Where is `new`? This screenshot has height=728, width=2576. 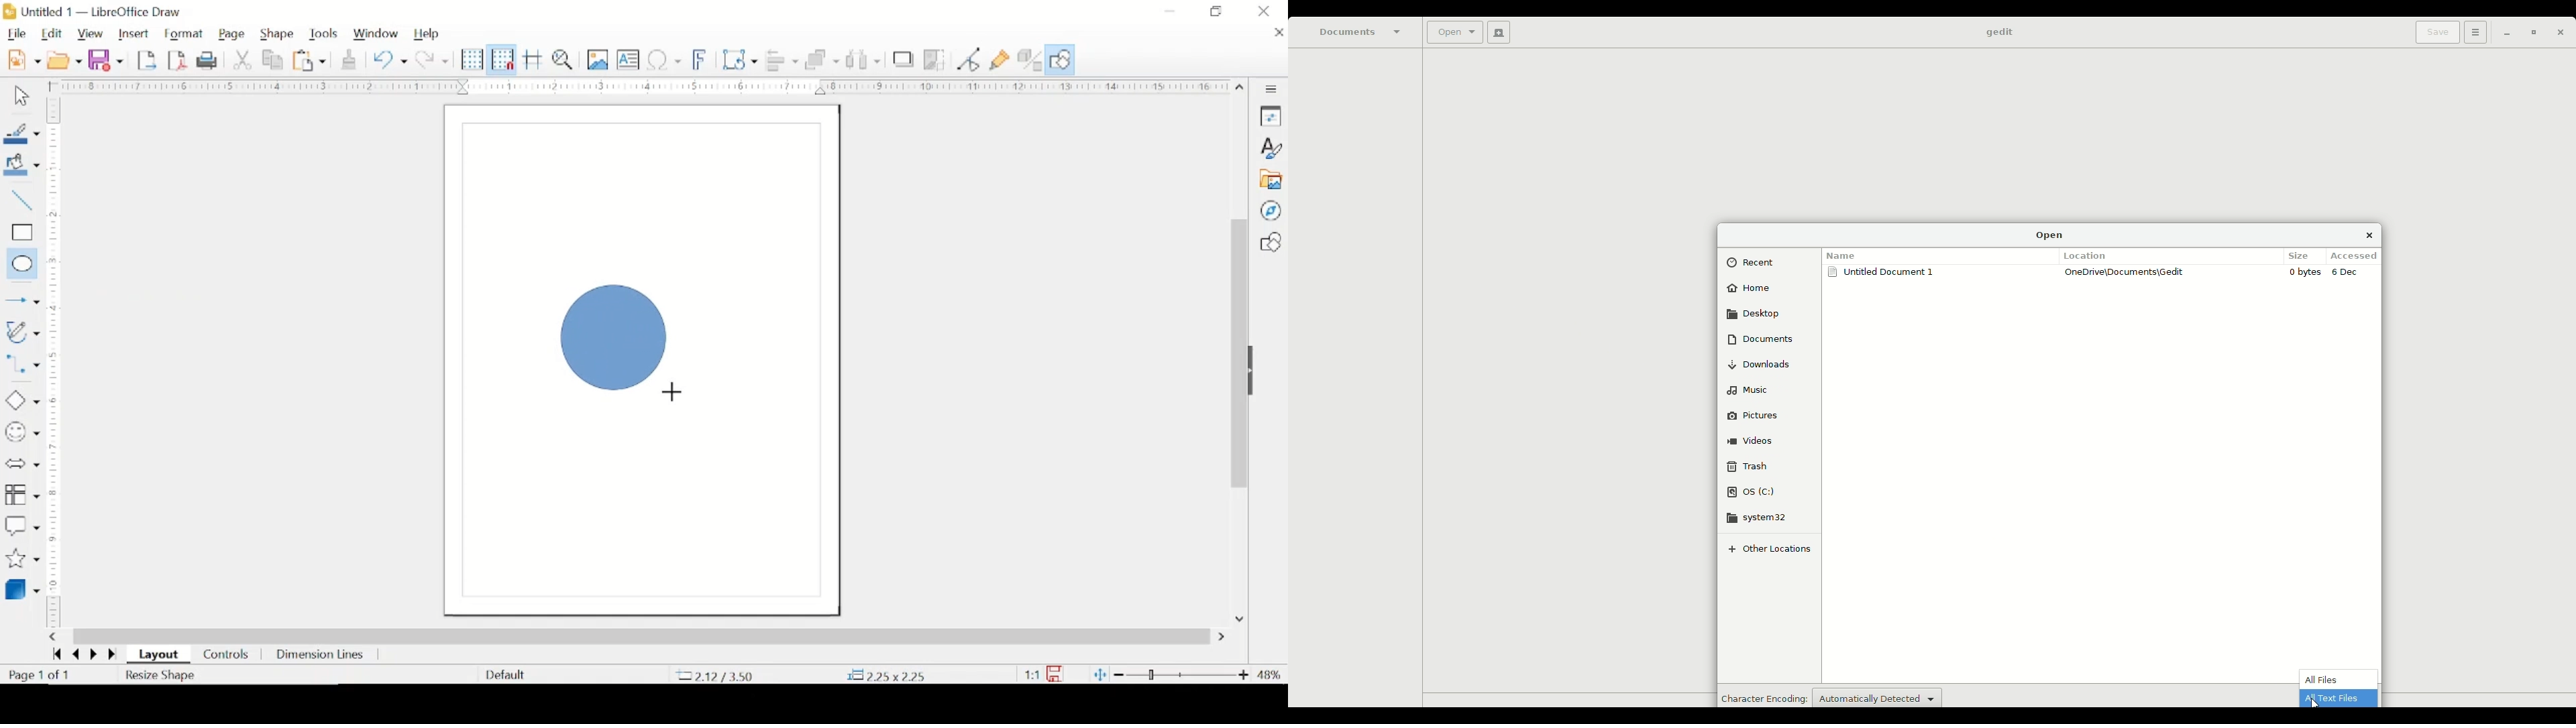
new is located at coordinates (23, 59).